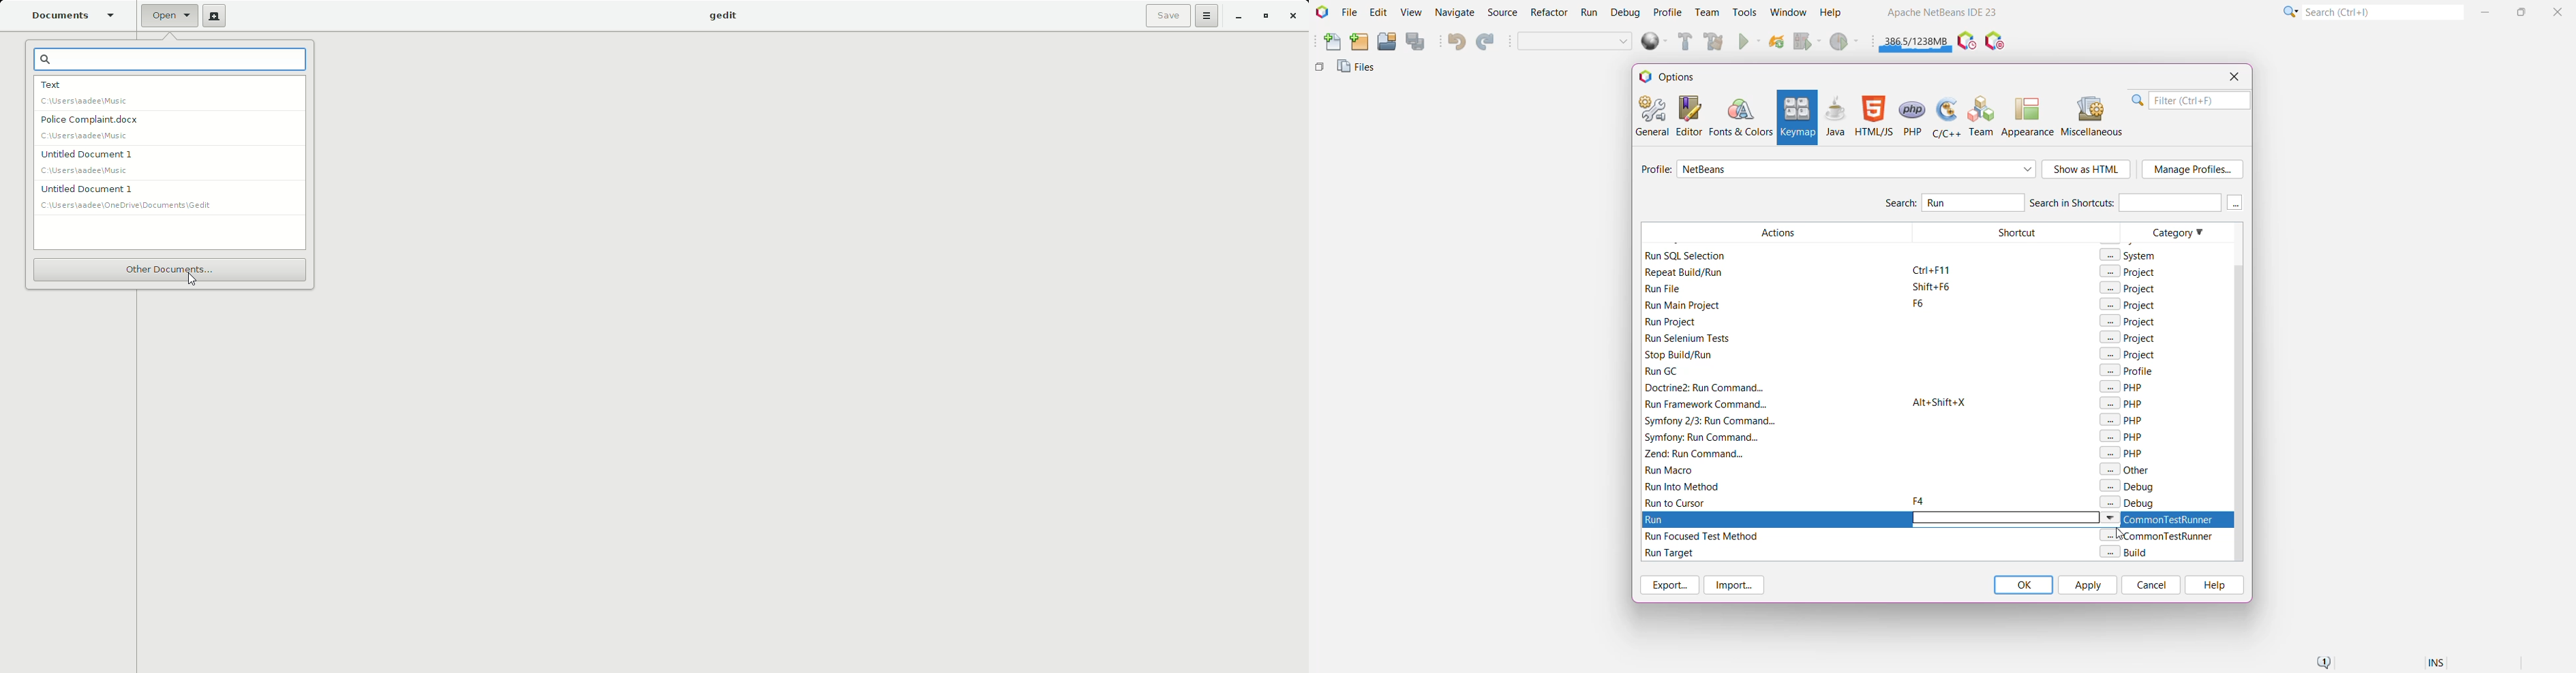  Describe the element at coordinates (168, 93) in the screenshot. I see `Text` at that location.